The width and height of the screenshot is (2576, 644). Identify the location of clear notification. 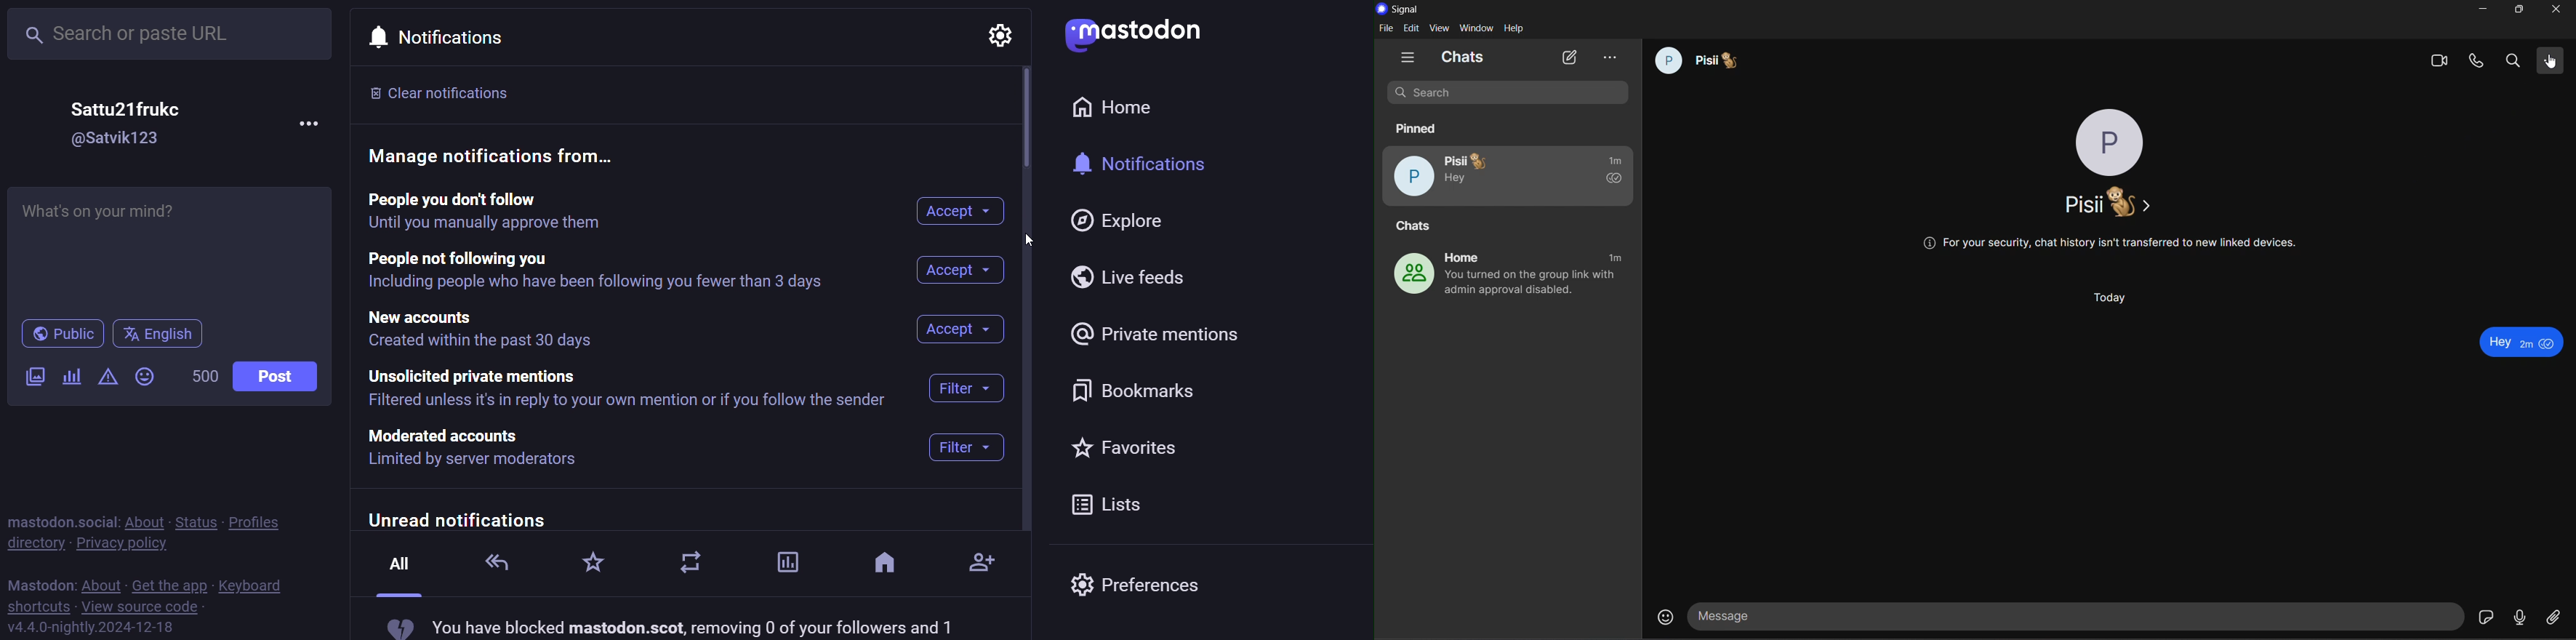
(446, 92).